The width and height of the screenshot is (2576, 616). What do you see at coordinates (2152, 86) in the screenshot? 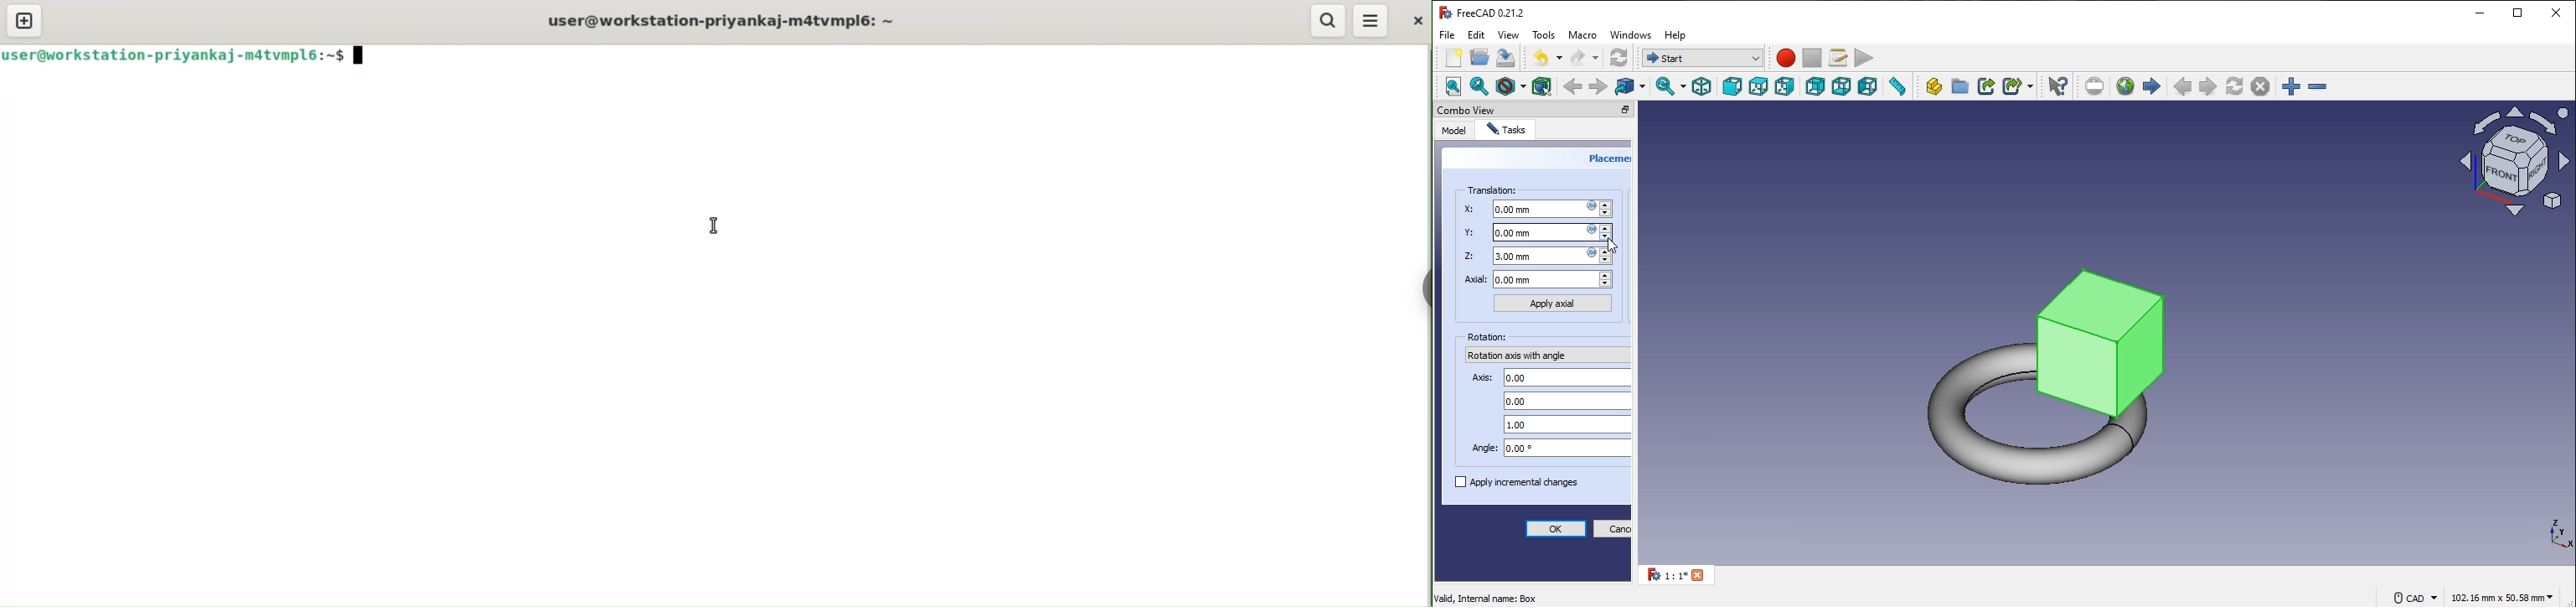
I see `start page` at bounding box center [2152, 86].